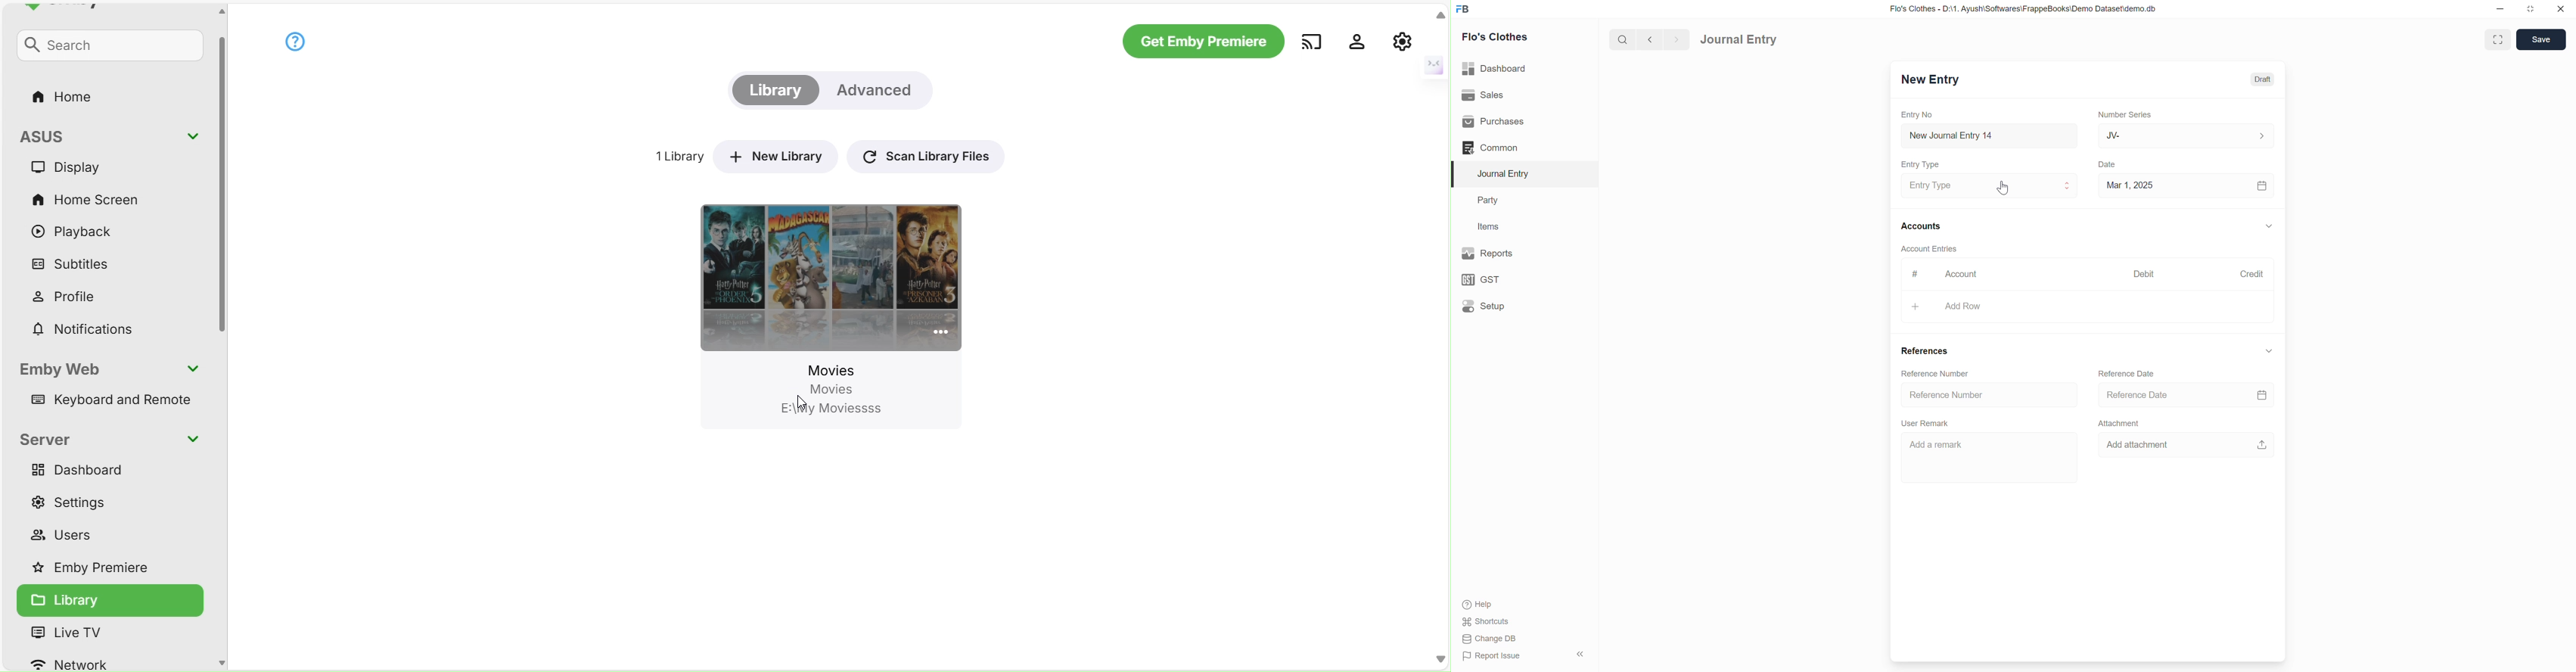 The image size is (2576, 672). What do you see at coordinates (1482, 280) in the screenshot?
I see `GST` at bounding box center [1482, 280].